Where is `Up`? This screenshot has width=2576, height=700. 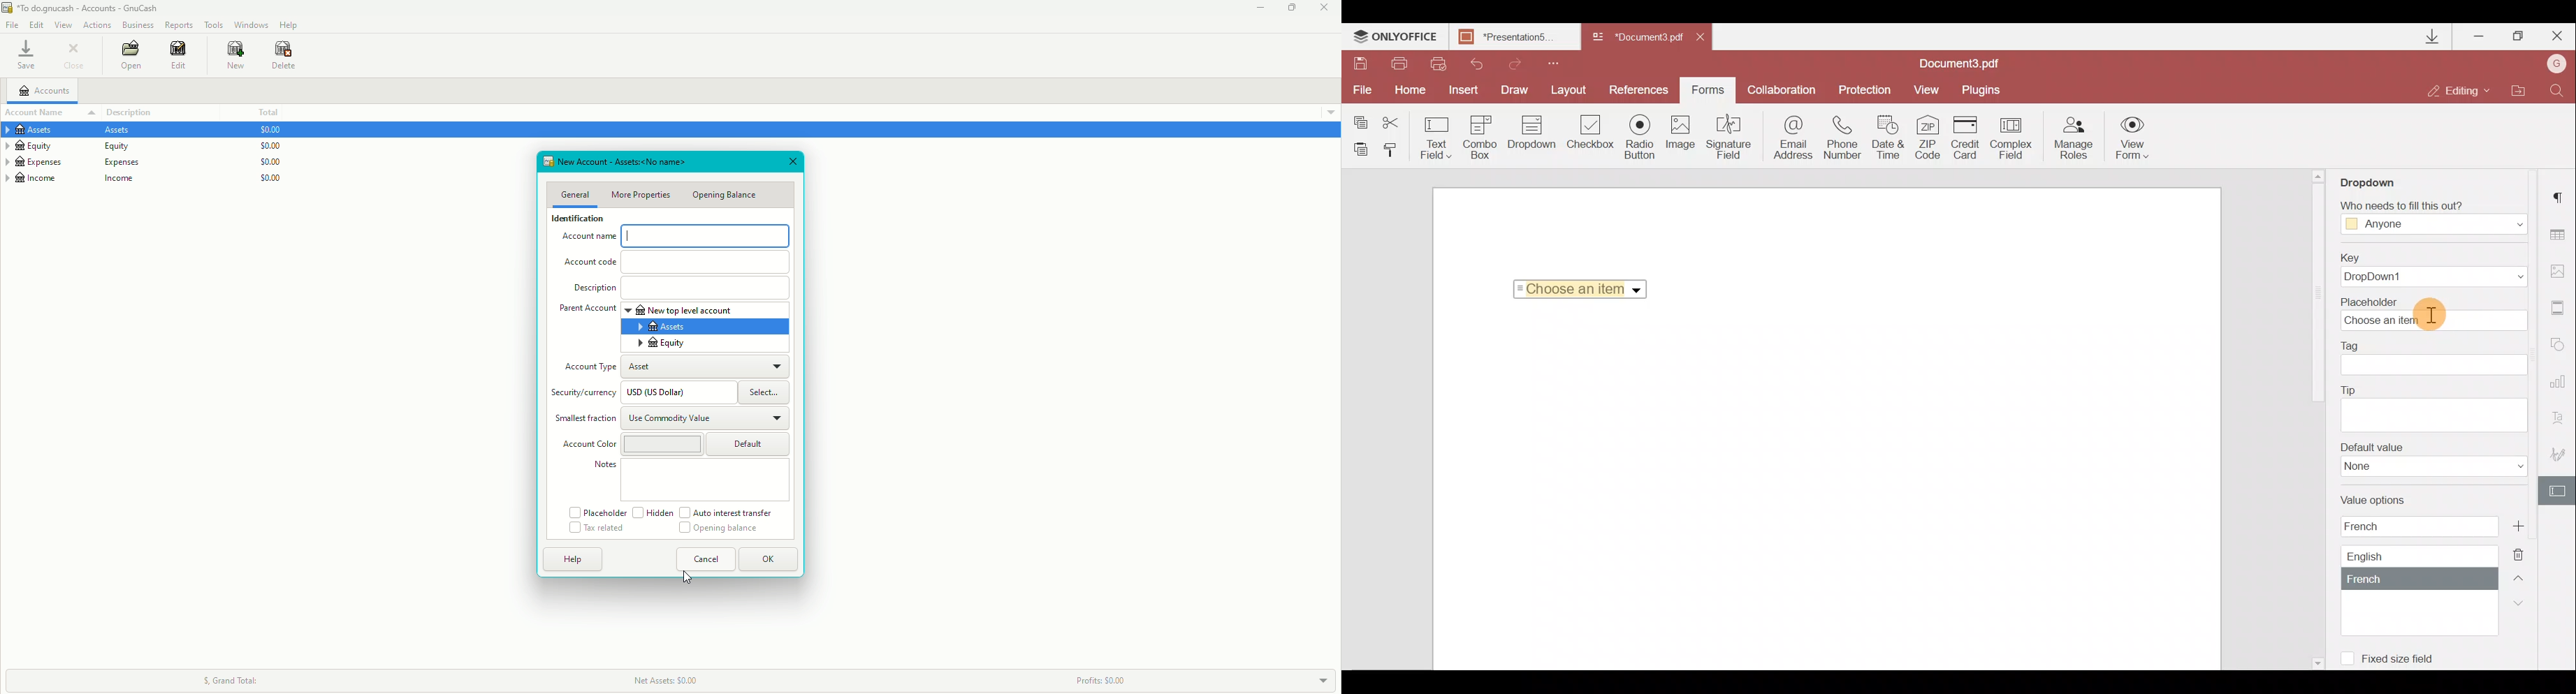
Up is located at coordinates (2522, 576).